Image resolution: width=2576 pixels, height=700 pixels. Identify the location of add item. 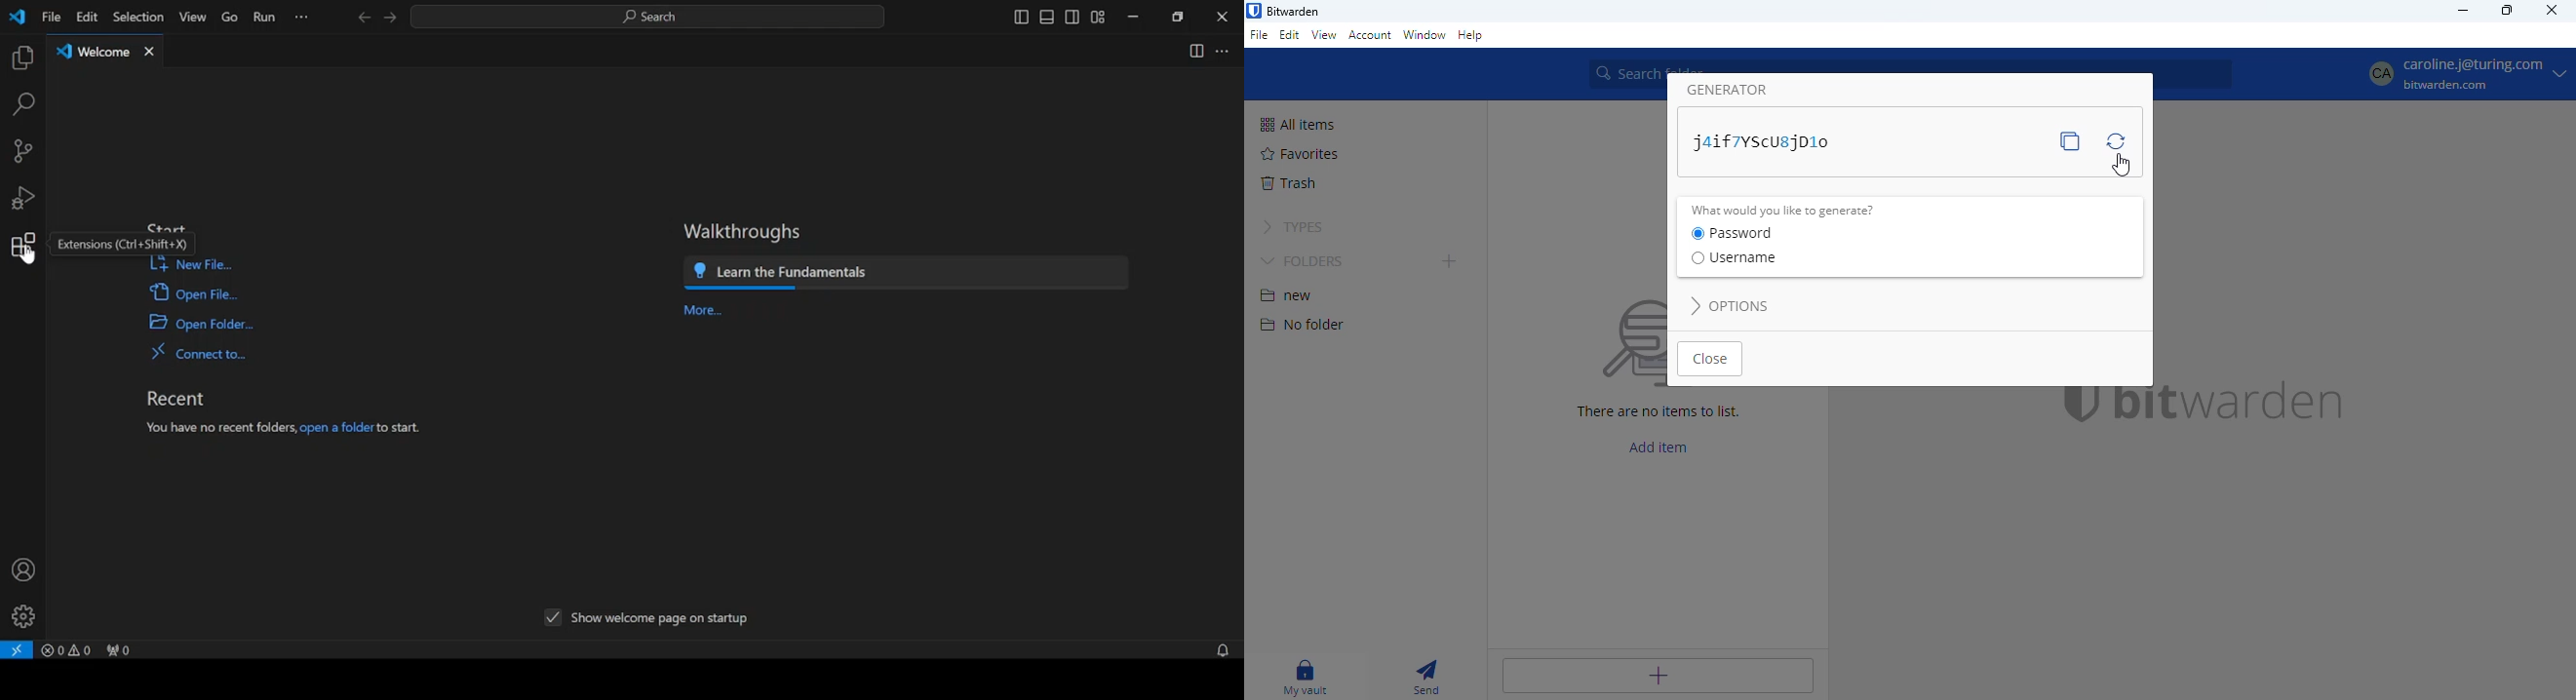
(1657, 676).